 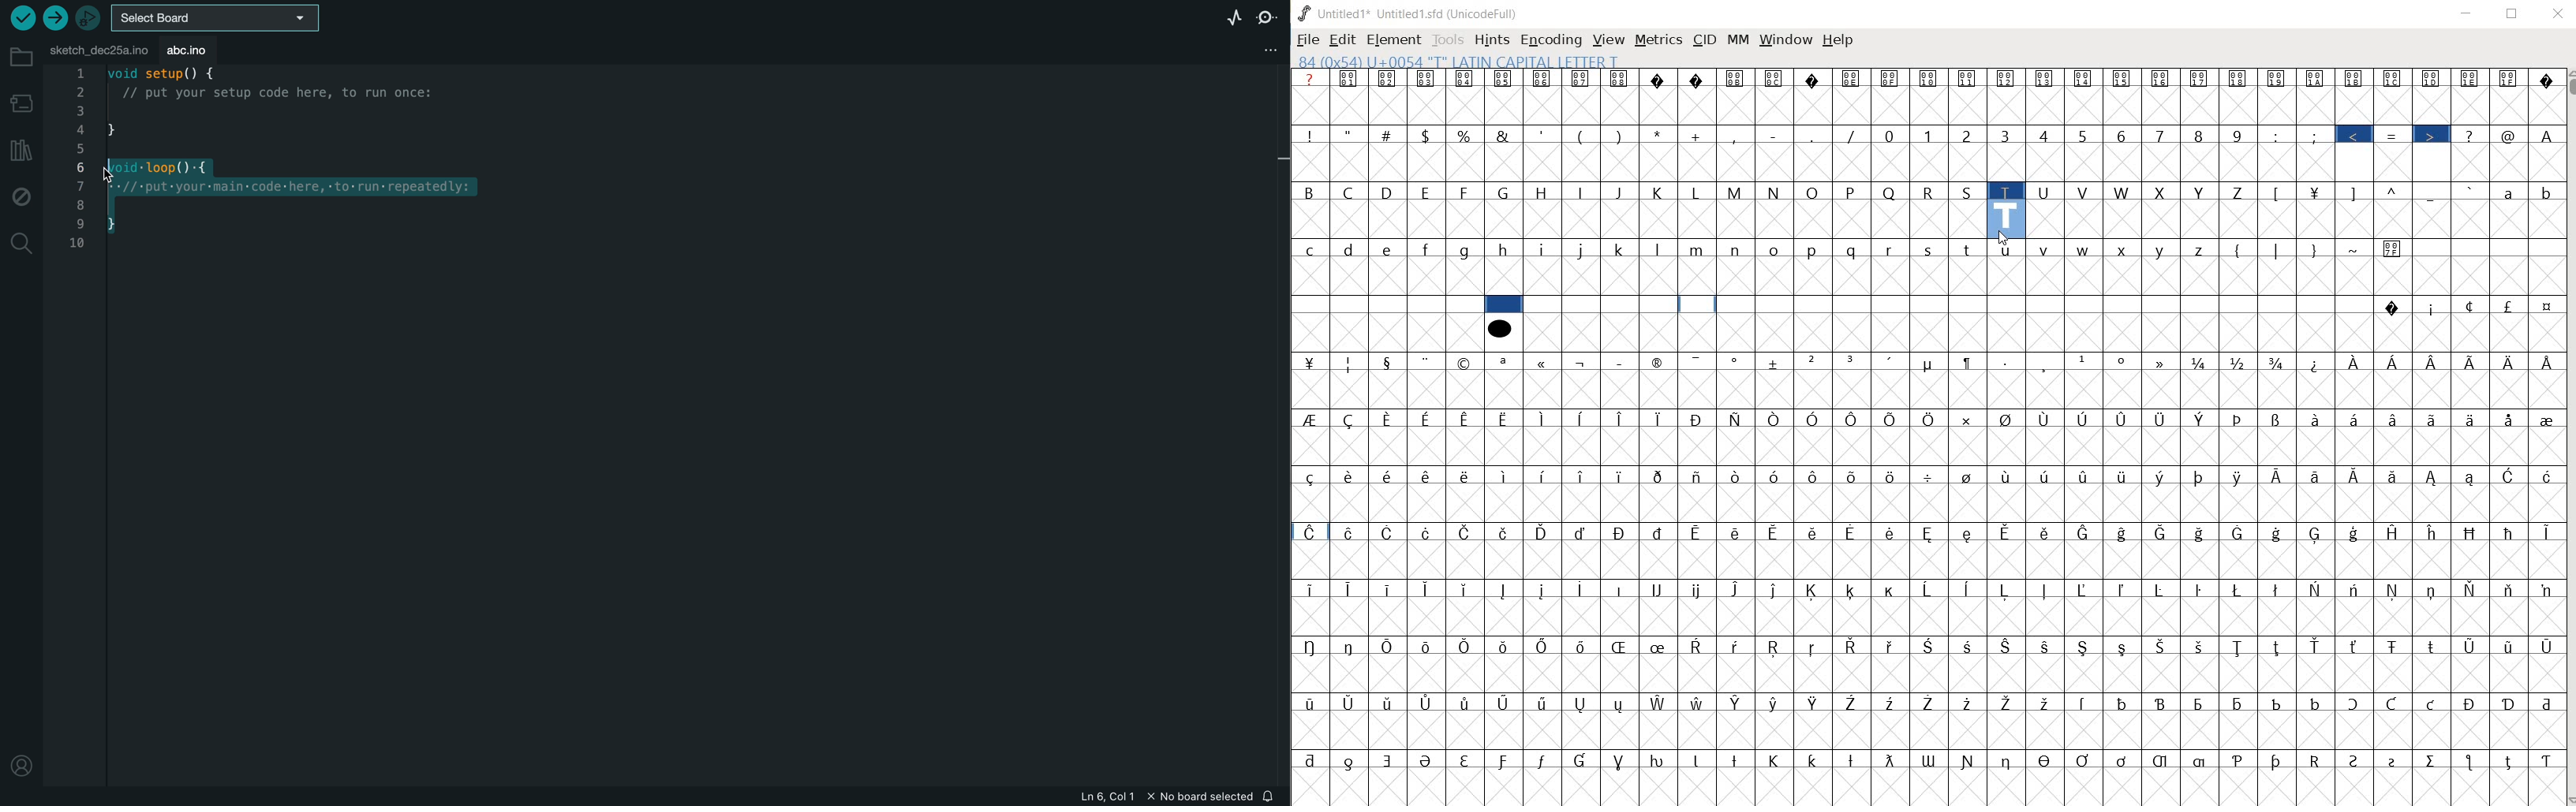 What do you see at coordinates (2164, 361) in the screenshot?
I see `Symbol` at bounding box center [2164, 361].